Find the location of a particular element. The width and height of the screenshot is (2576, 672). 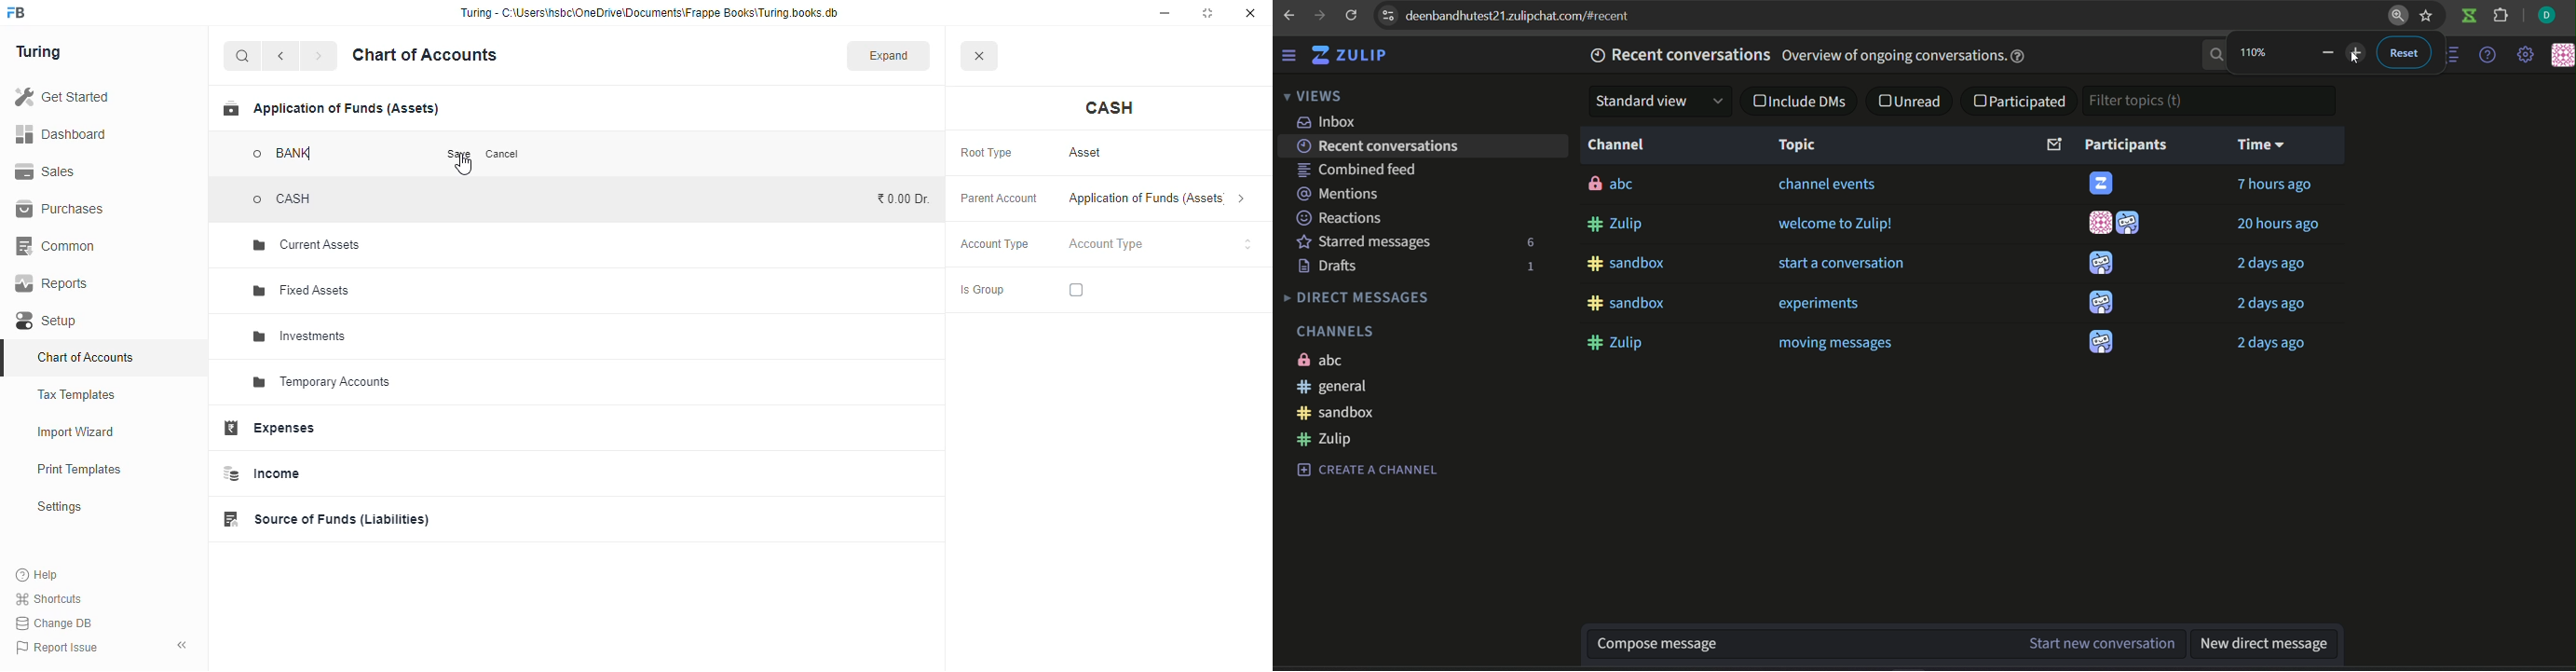

income is located at coordinates (260, 473).